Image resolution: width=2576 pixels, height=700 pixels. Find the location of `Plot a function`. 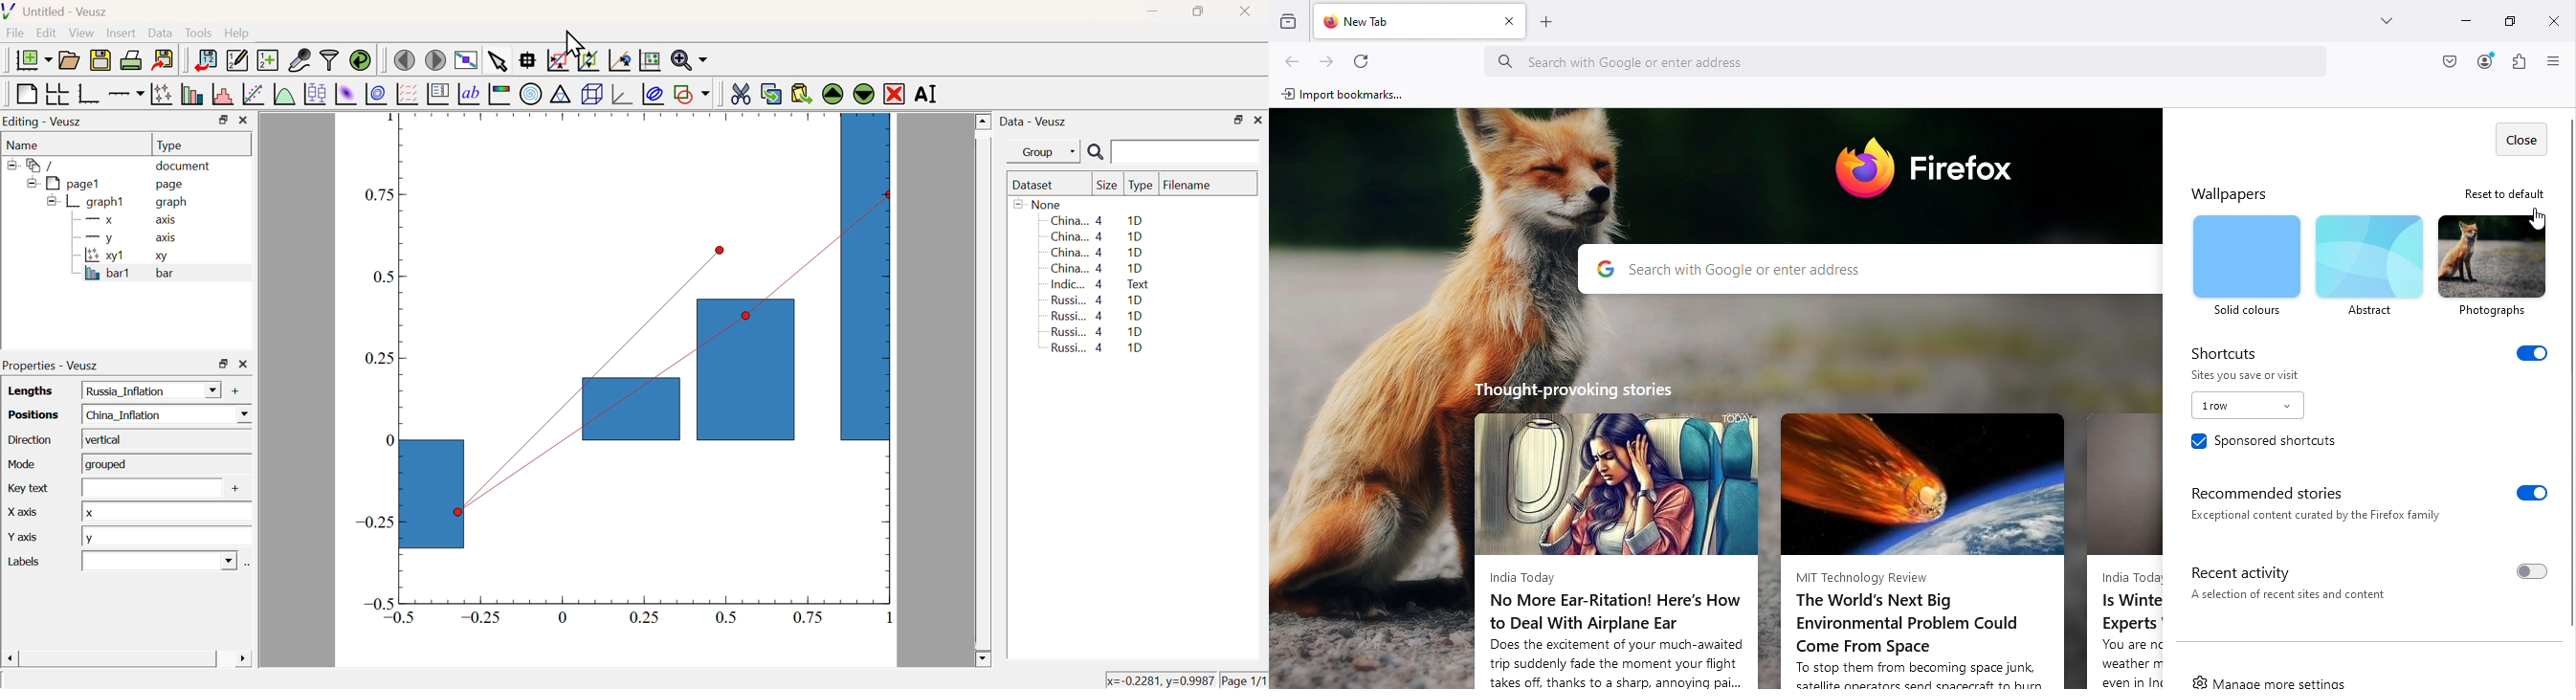

Plot a function is located at coordinates (282, 95).